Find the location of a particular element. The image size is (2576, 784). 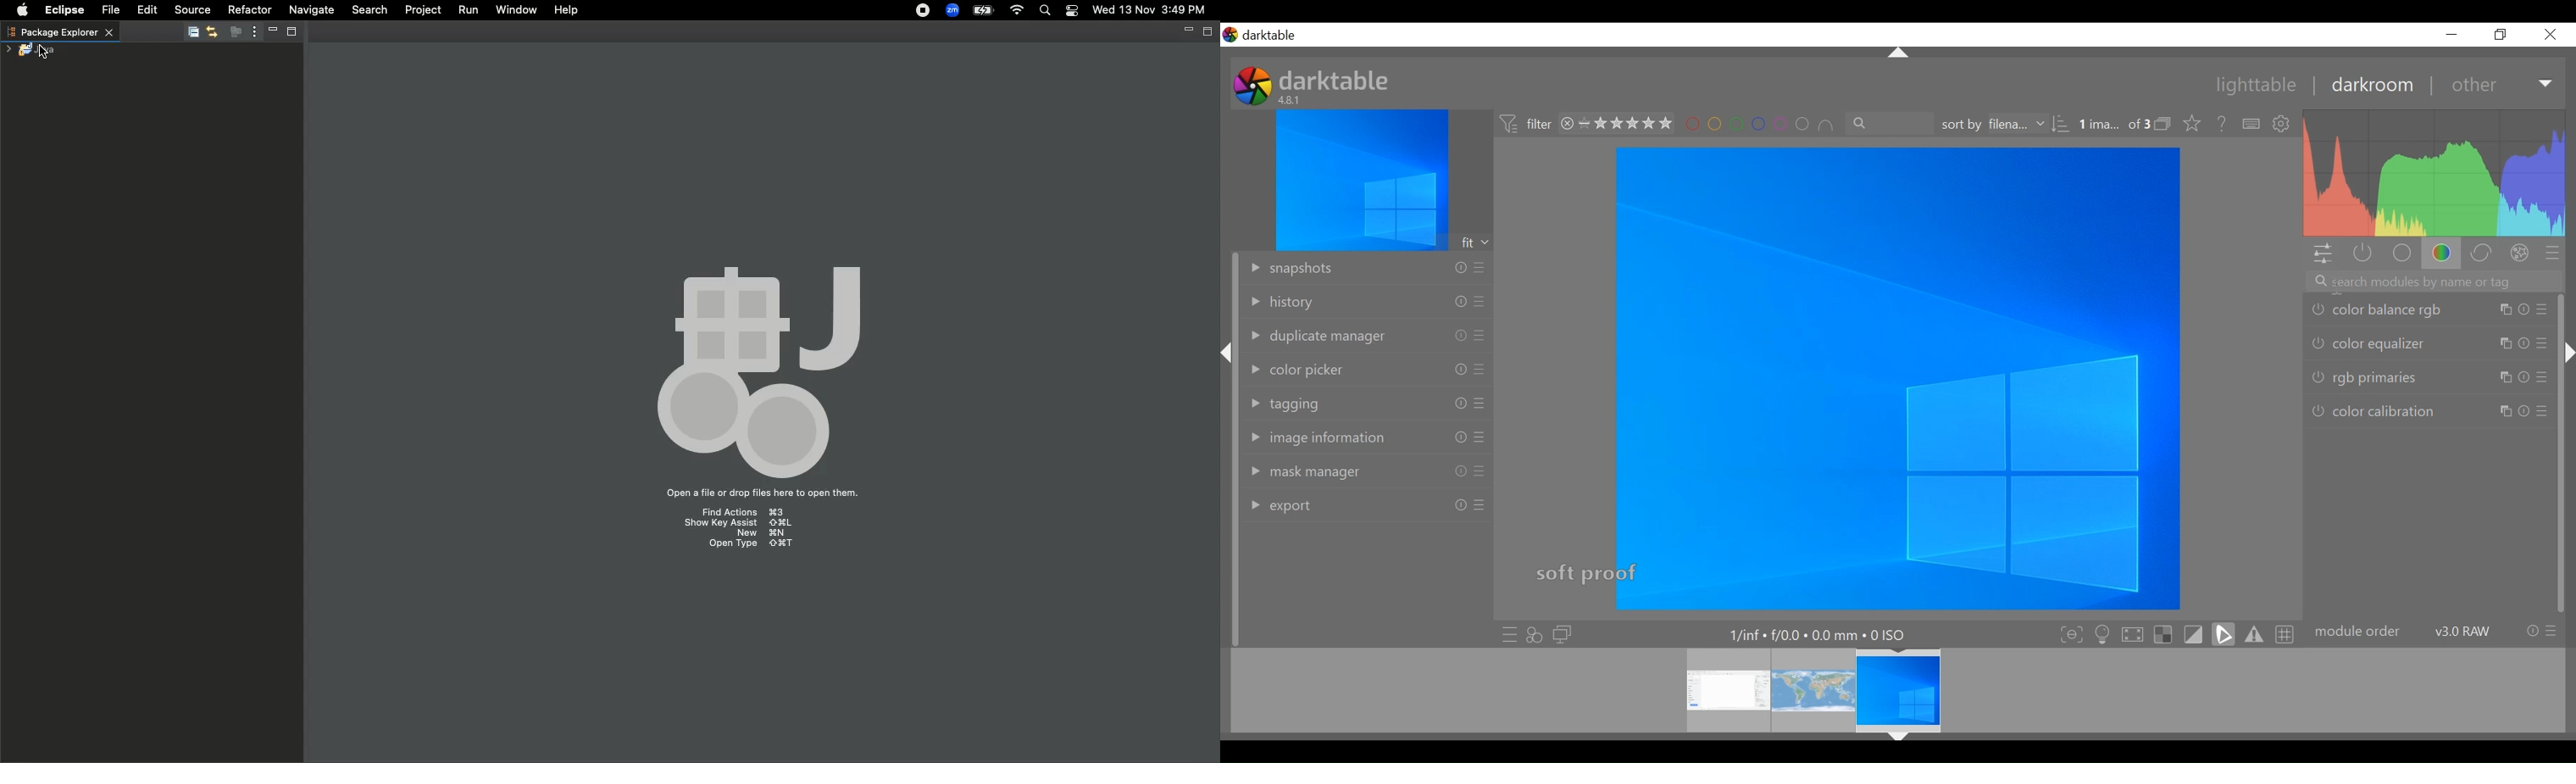

quick access panel is located at coordinates (2325, 254).